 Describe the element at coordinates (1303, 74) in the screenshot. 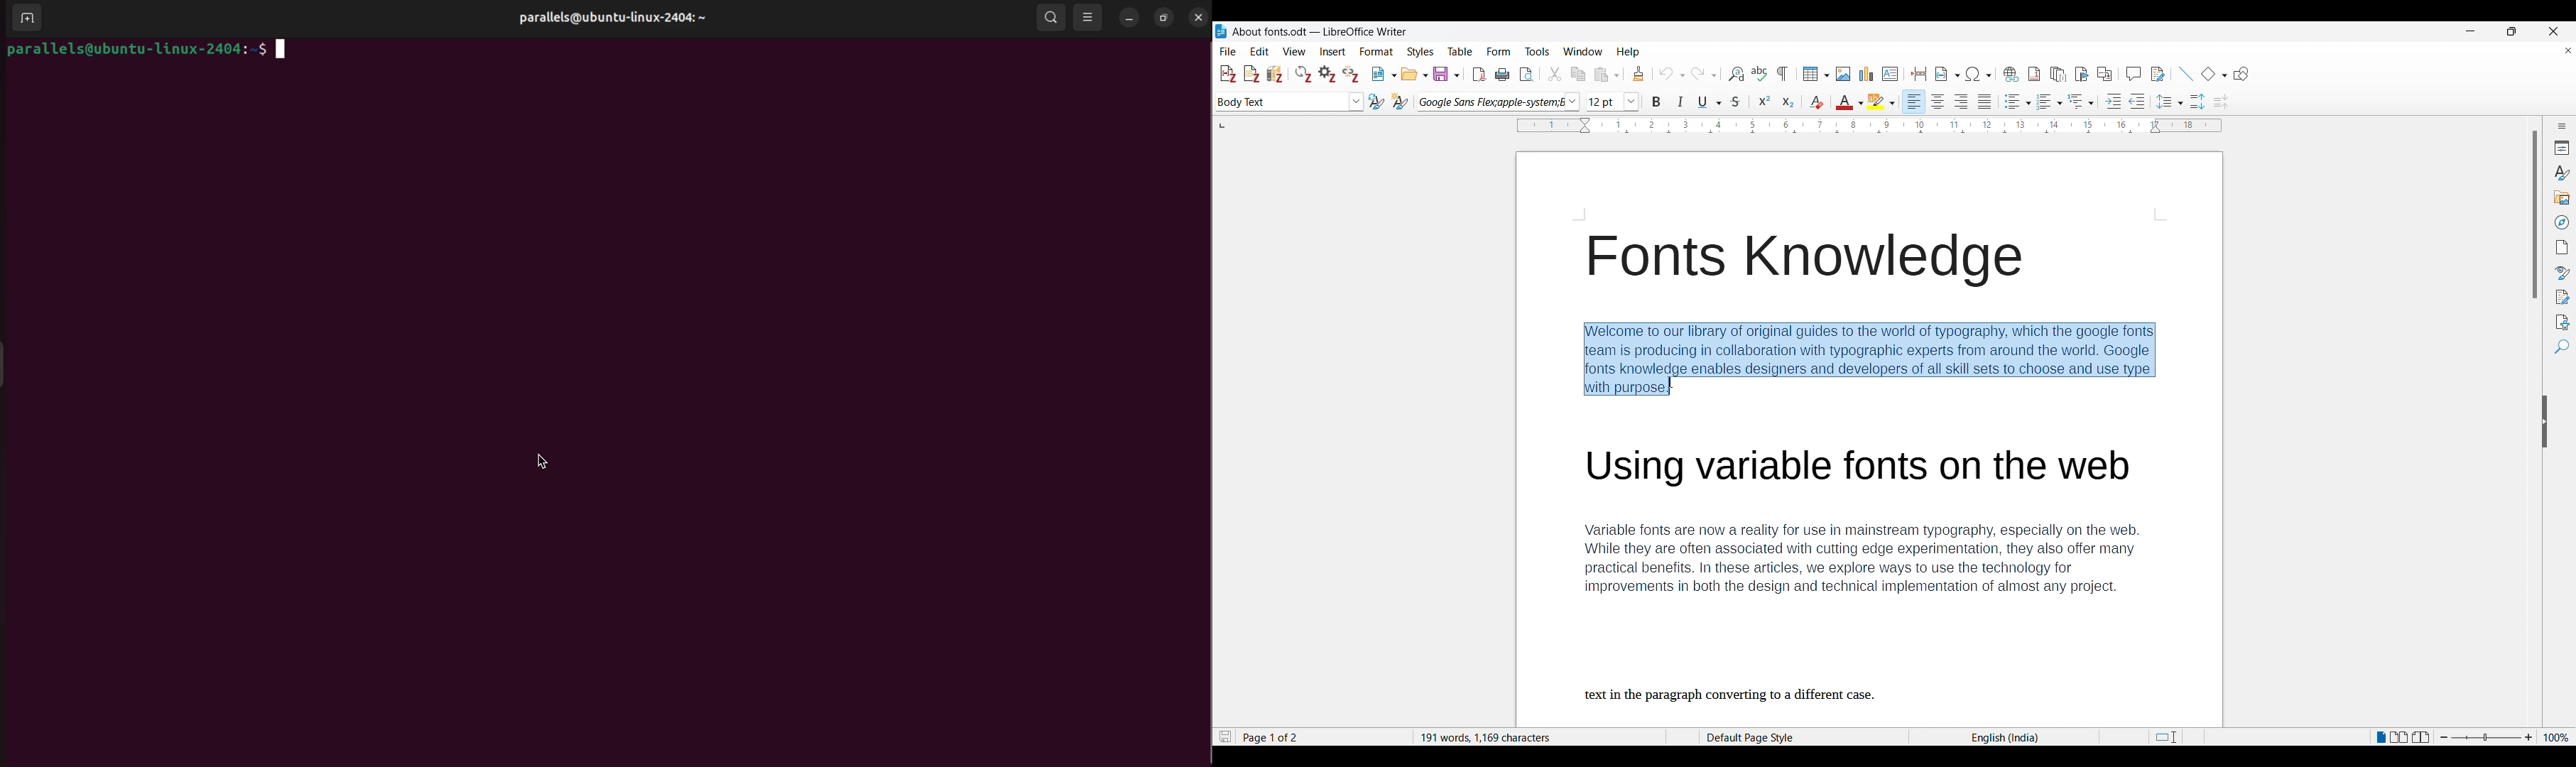

I see `Refresh` at that location.